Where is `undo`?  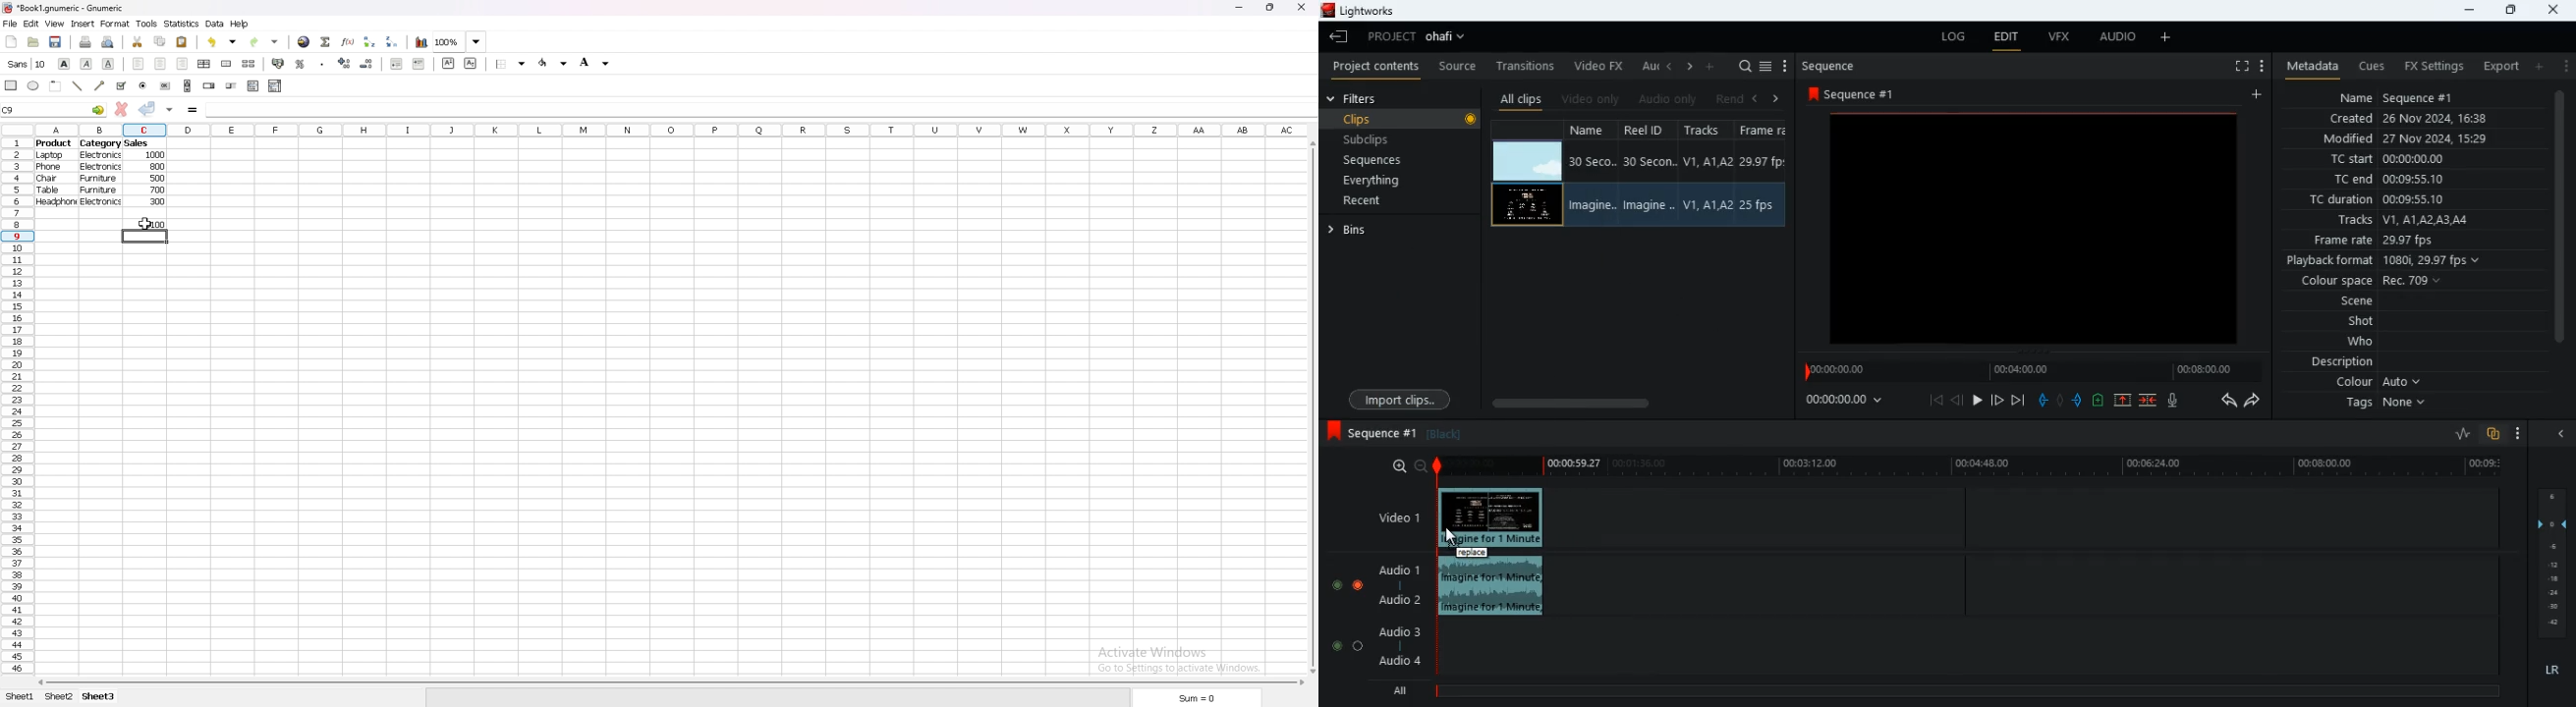 undo is located at coordinates (222, 41).